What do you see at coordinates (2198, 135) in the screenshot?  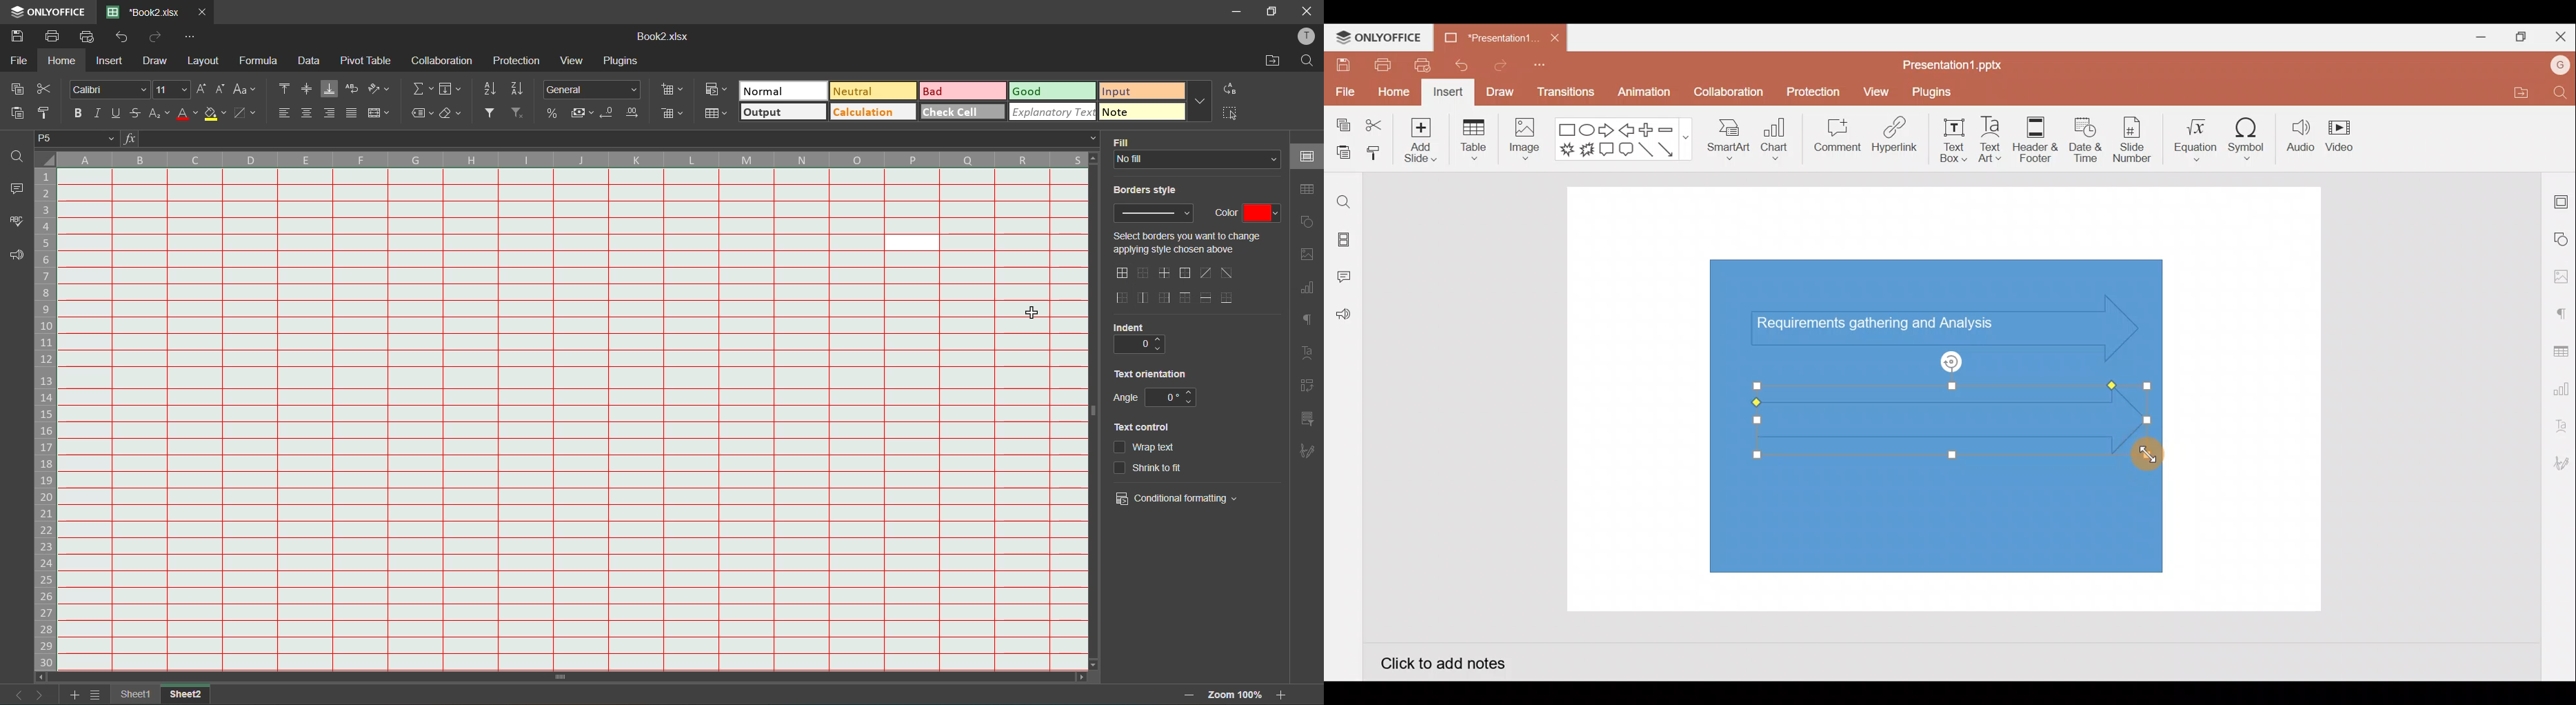 I see `Equation` at bounding box center [2198, 135].